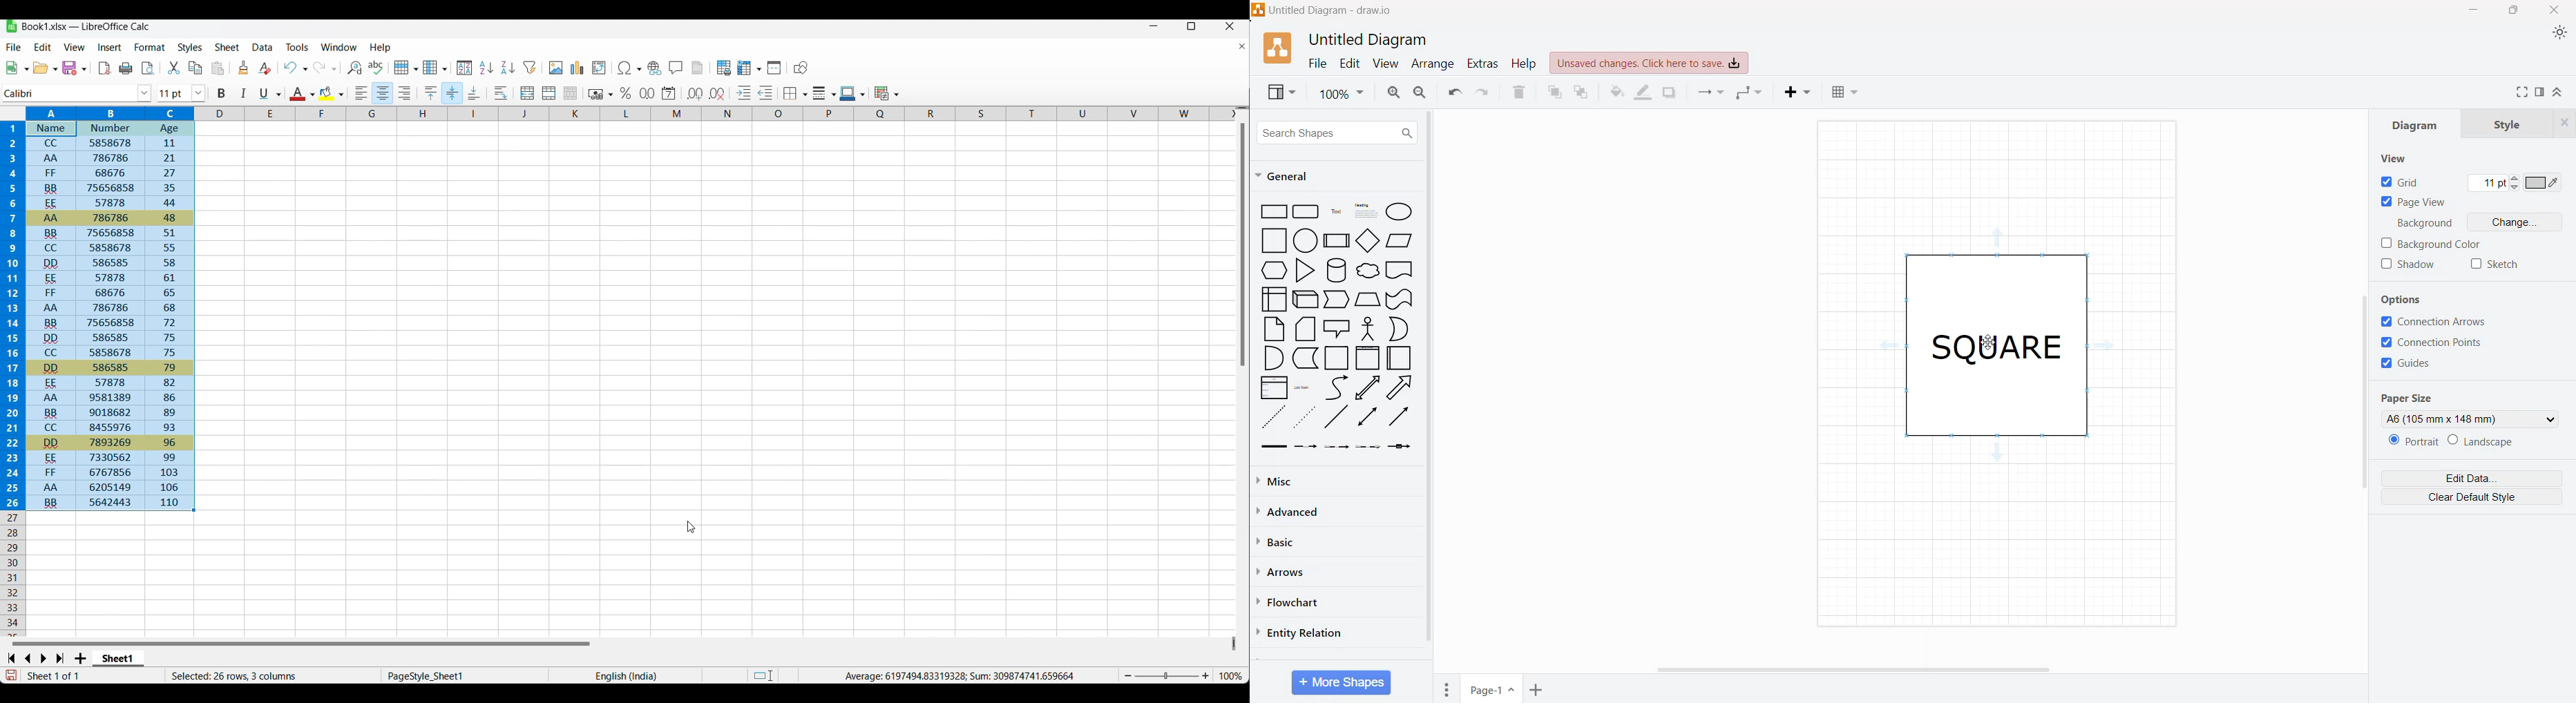  I want to click on Undo and undo options, so click(296, 67).